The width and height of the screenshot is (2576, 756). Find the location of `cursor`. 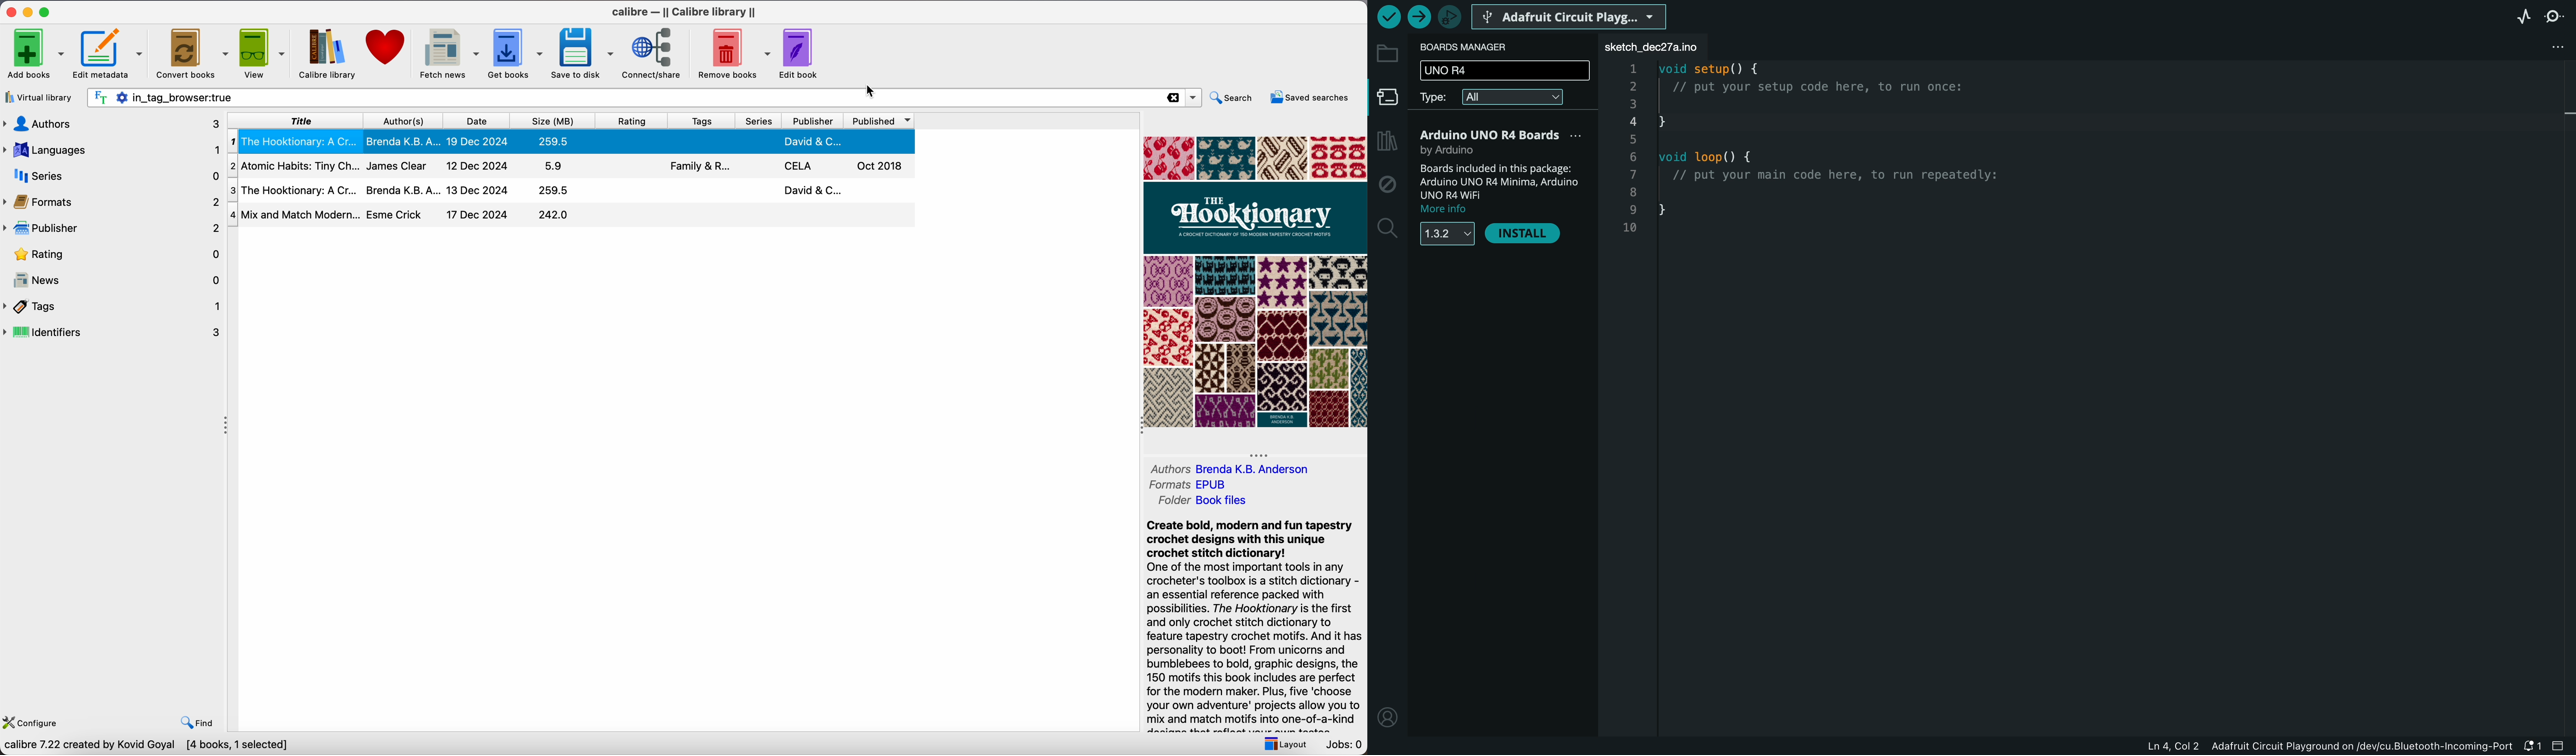

cursor is located at coordinates (873, 90).